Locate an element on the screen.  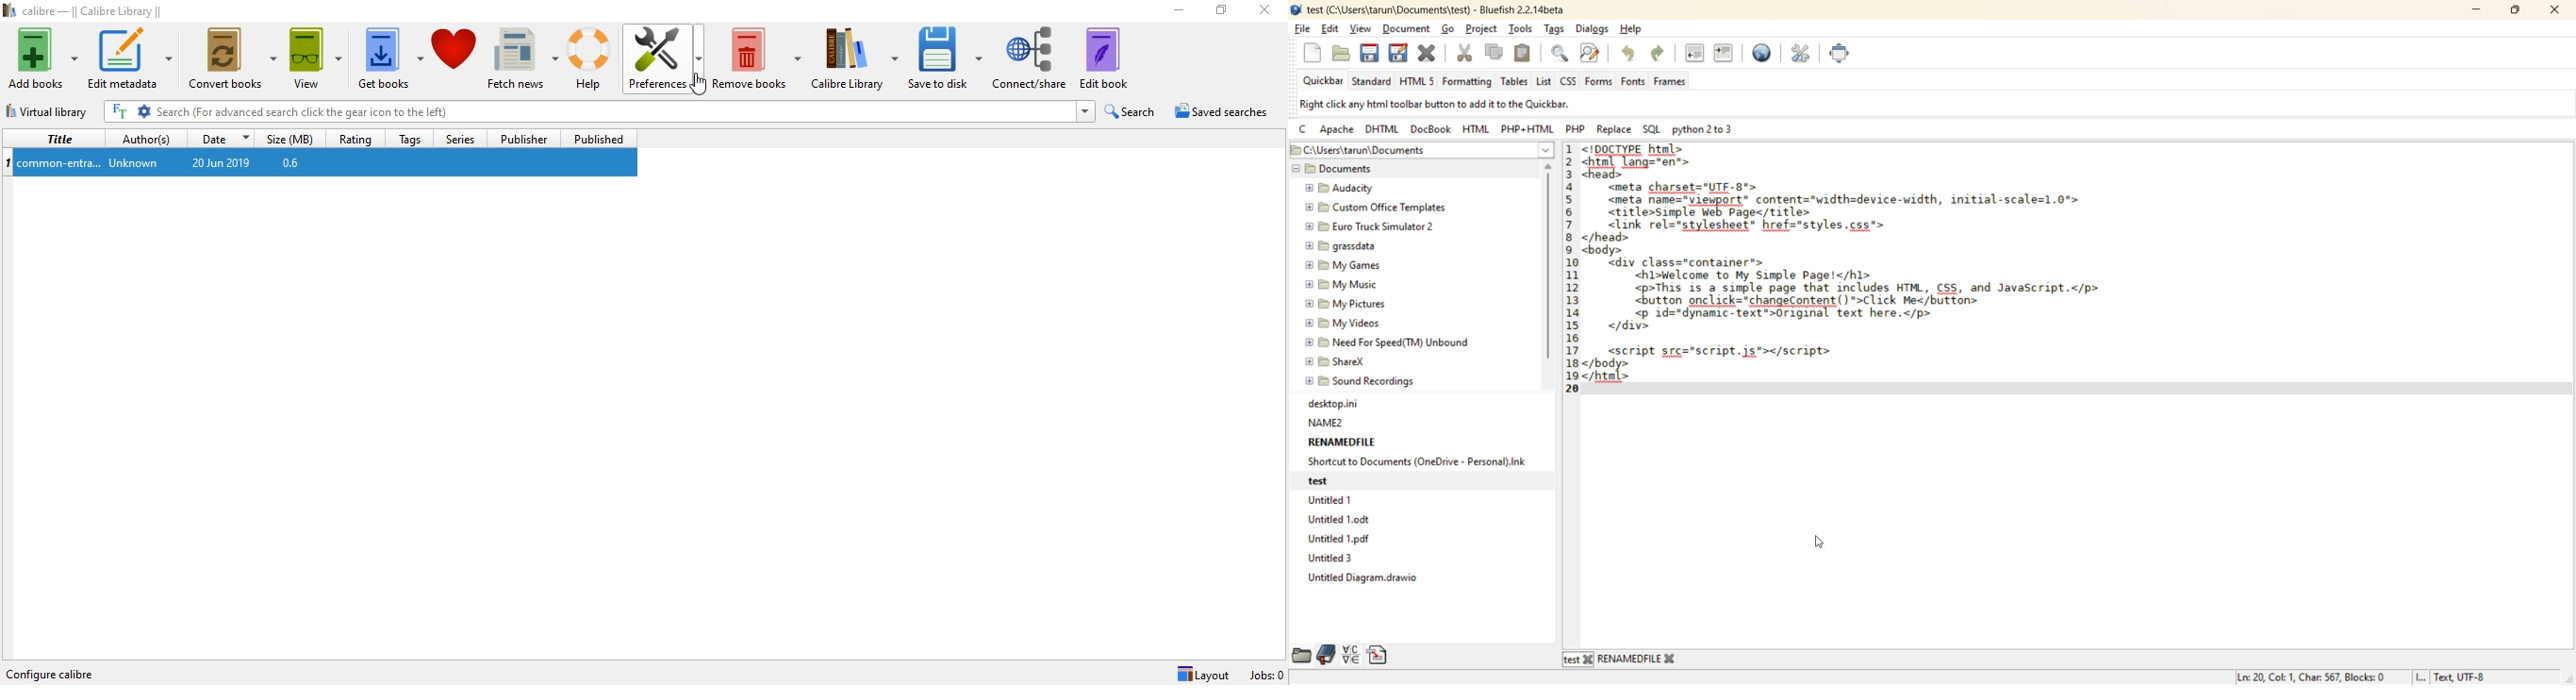
save as is located at coordinates (1400, 54).